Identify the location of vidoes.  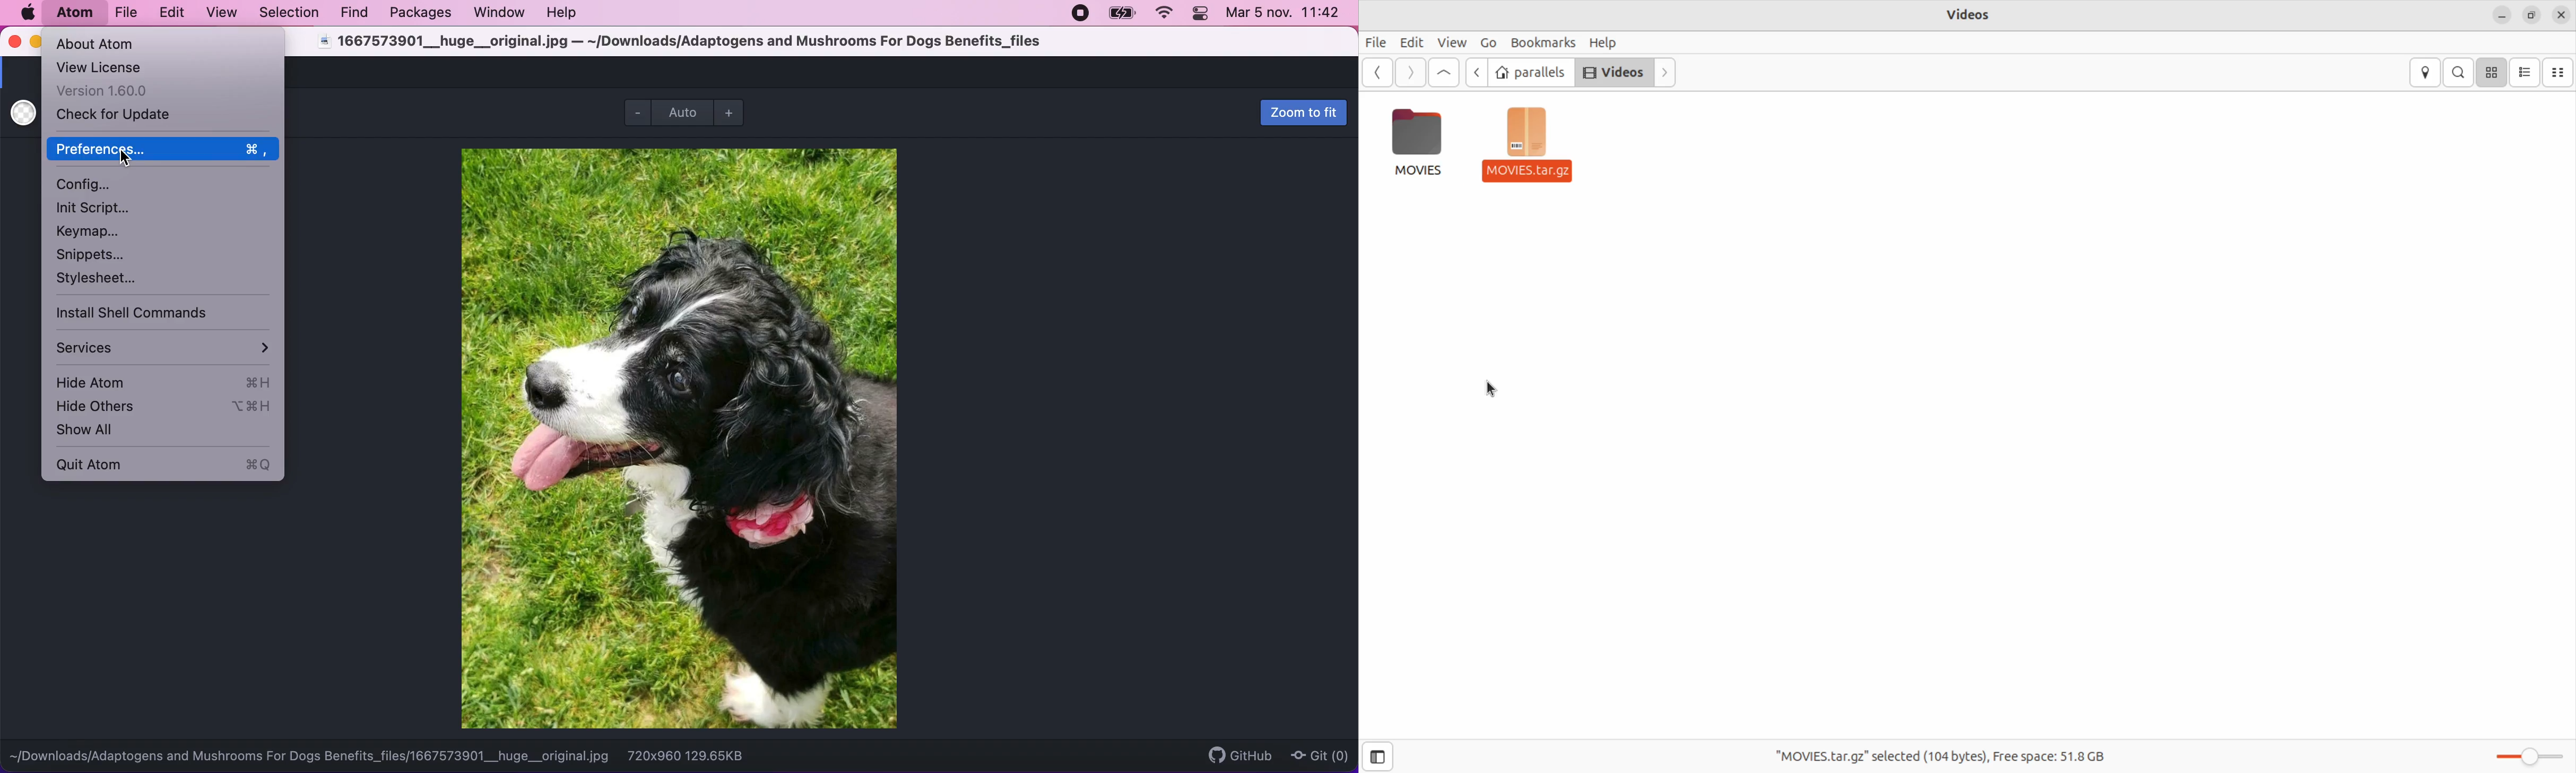
(1971, 14).